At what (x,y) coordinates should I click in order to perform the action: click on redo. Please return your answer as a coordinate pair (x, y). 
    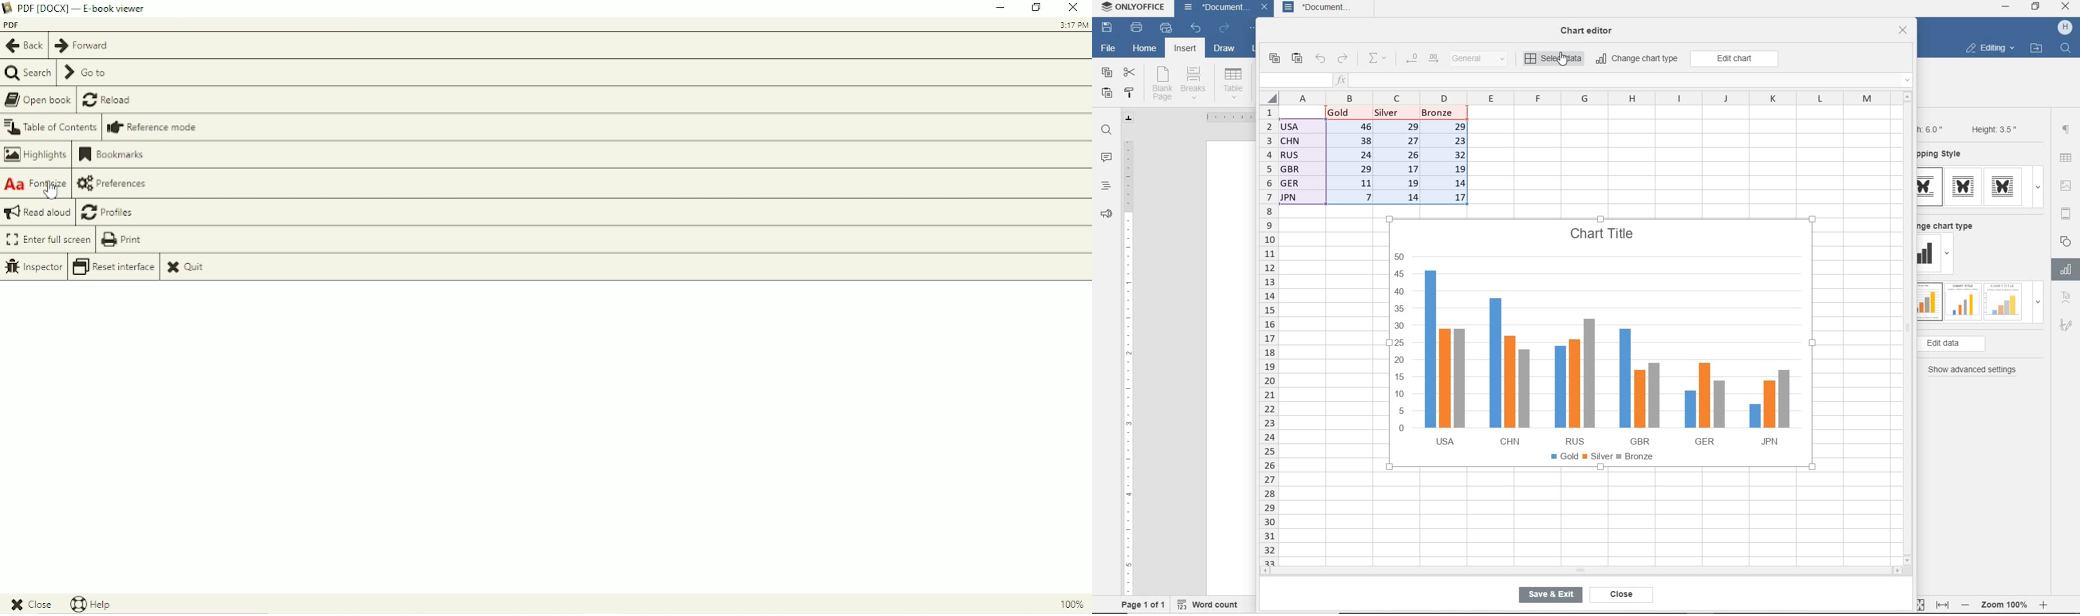
    Looking at the image, I should click on (1224, 29).